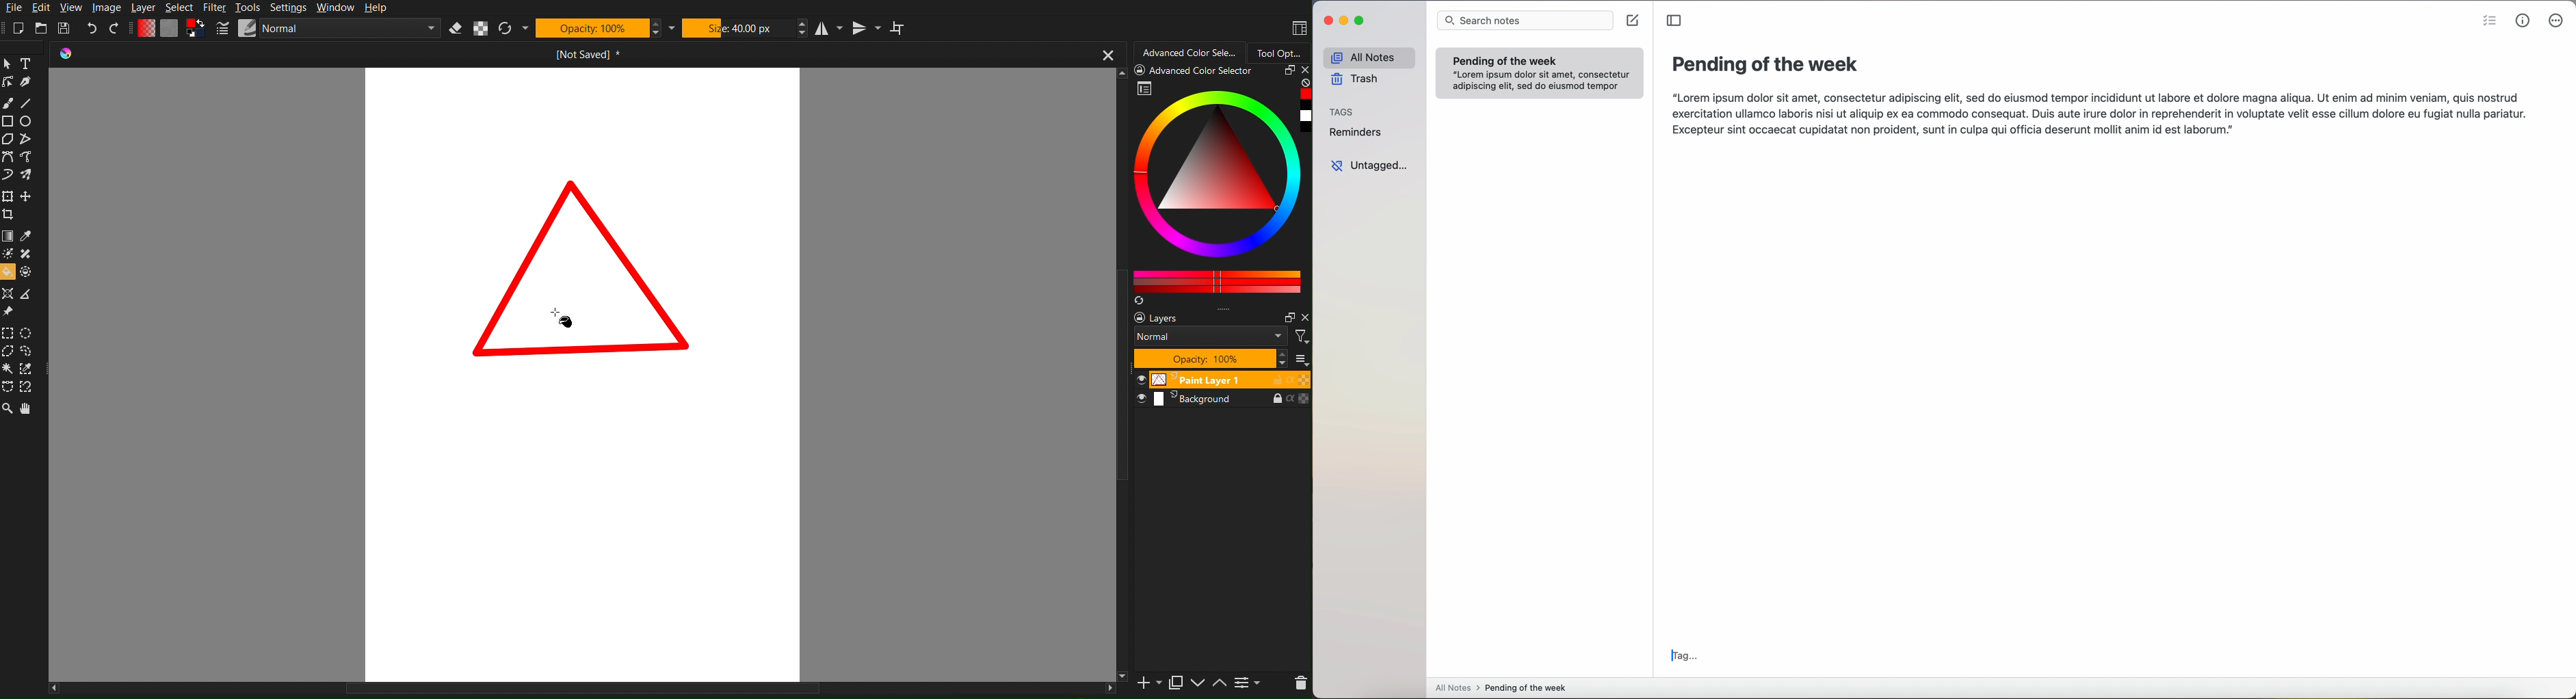  What do you see at coordinates (27, 121) in the screenshot?
I see `ellipse tool` at bounding box center [27, 121].